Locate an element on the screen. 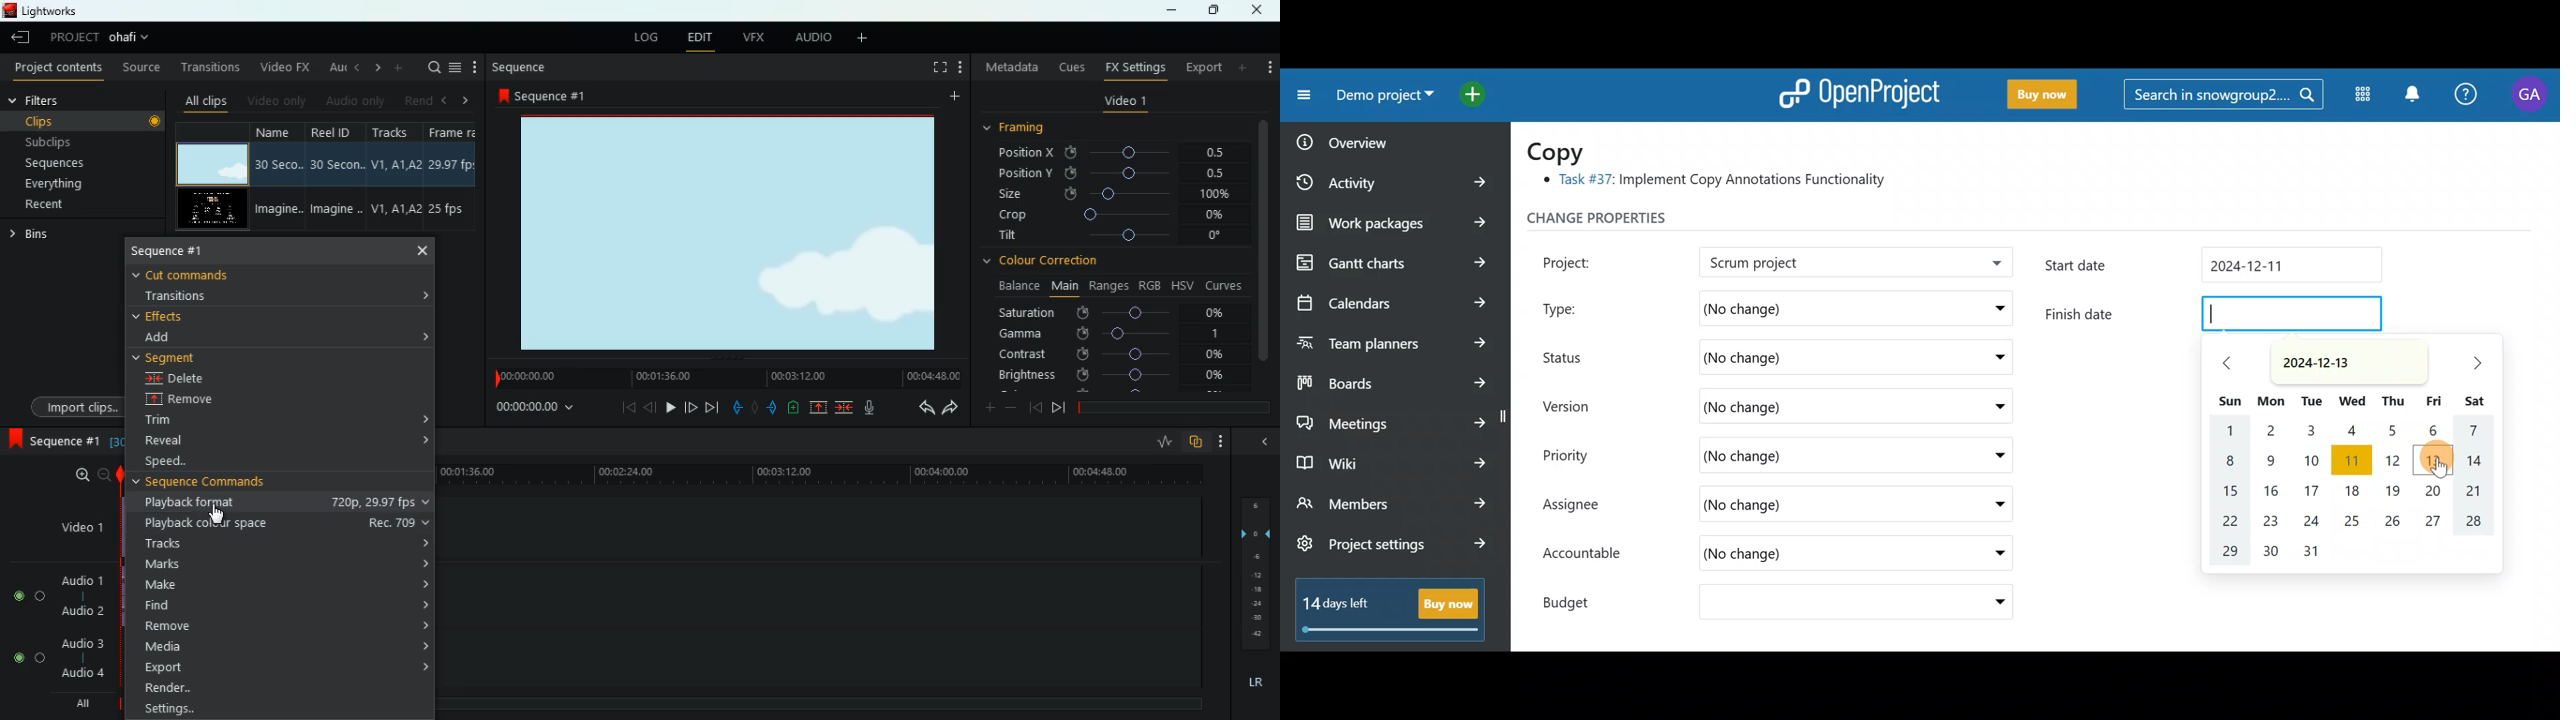  brightness is located at coordinates (1113, 374).